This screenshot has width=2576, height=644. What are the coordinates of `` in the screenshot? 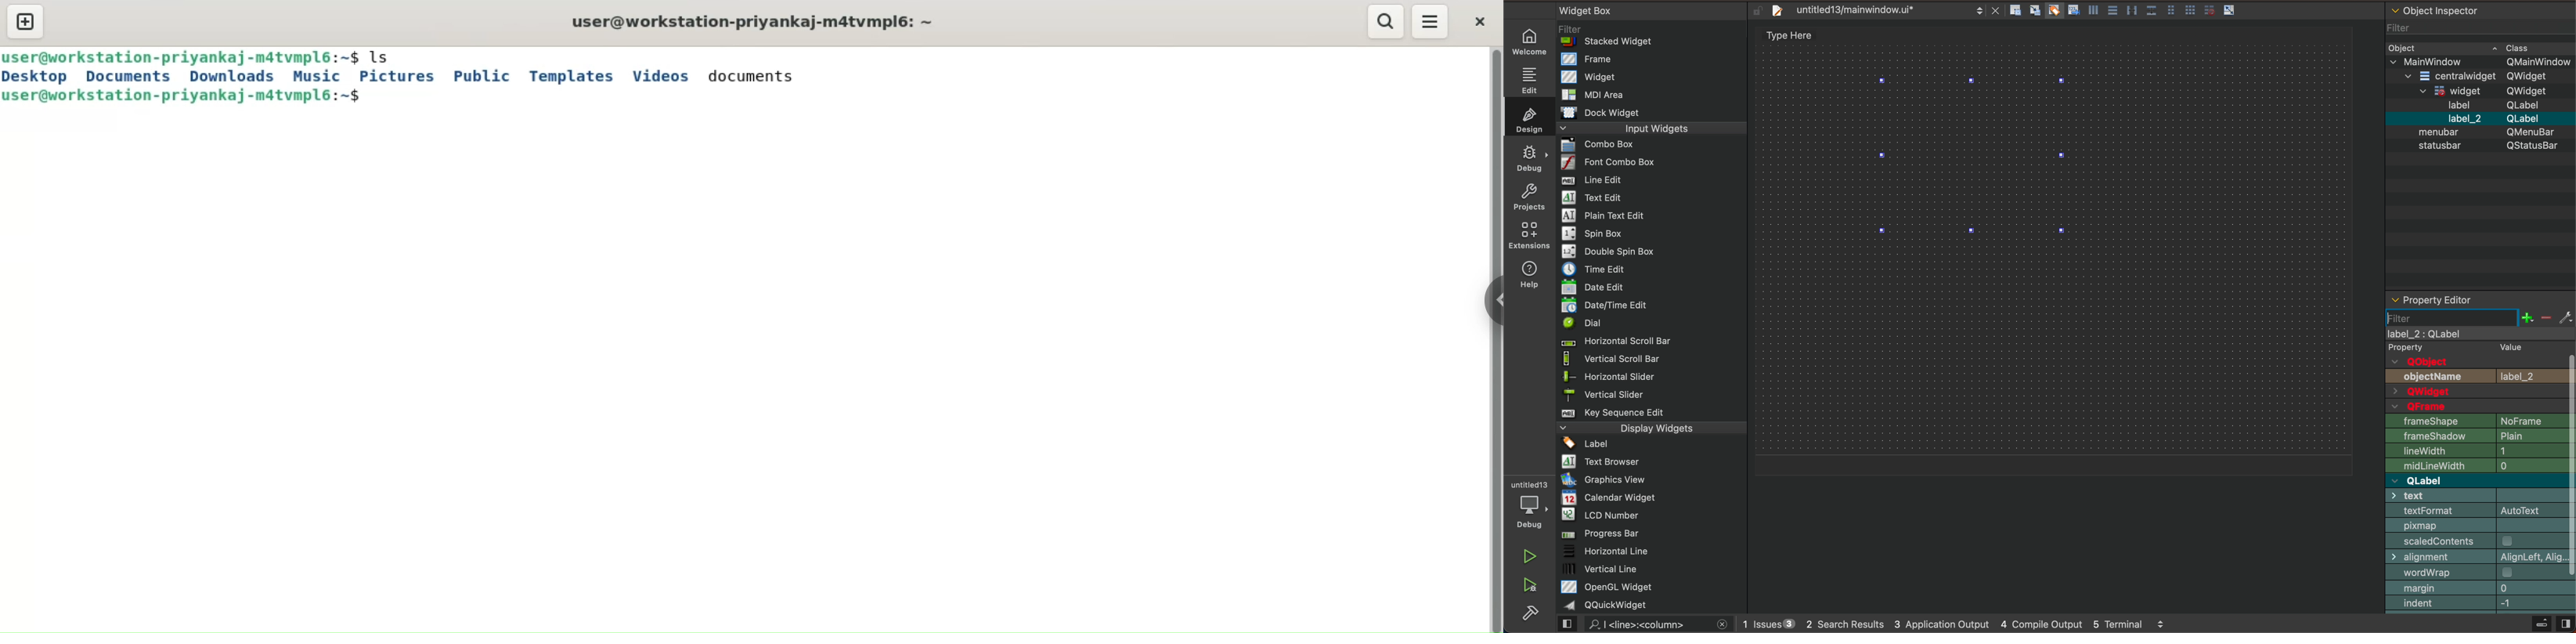 It's located at (2480, 541).